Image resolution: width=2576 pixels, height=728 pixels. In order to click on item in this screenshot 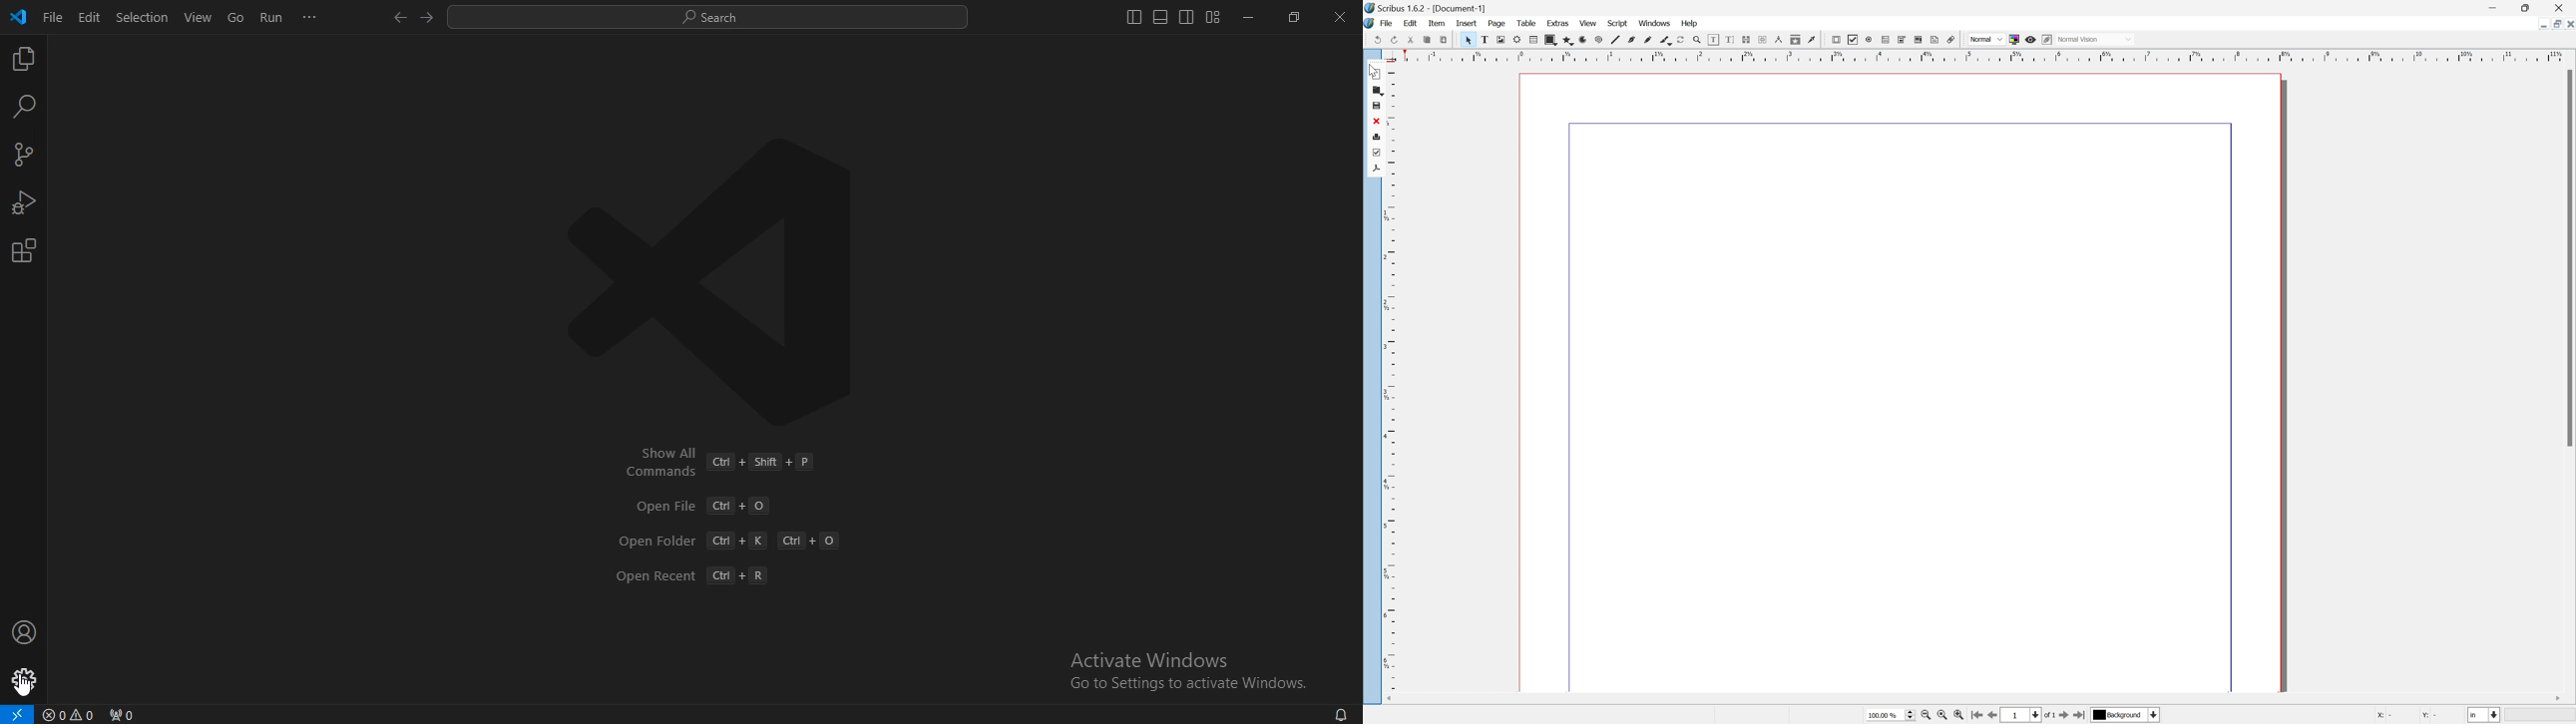, I will do `click(1438, 24)`.